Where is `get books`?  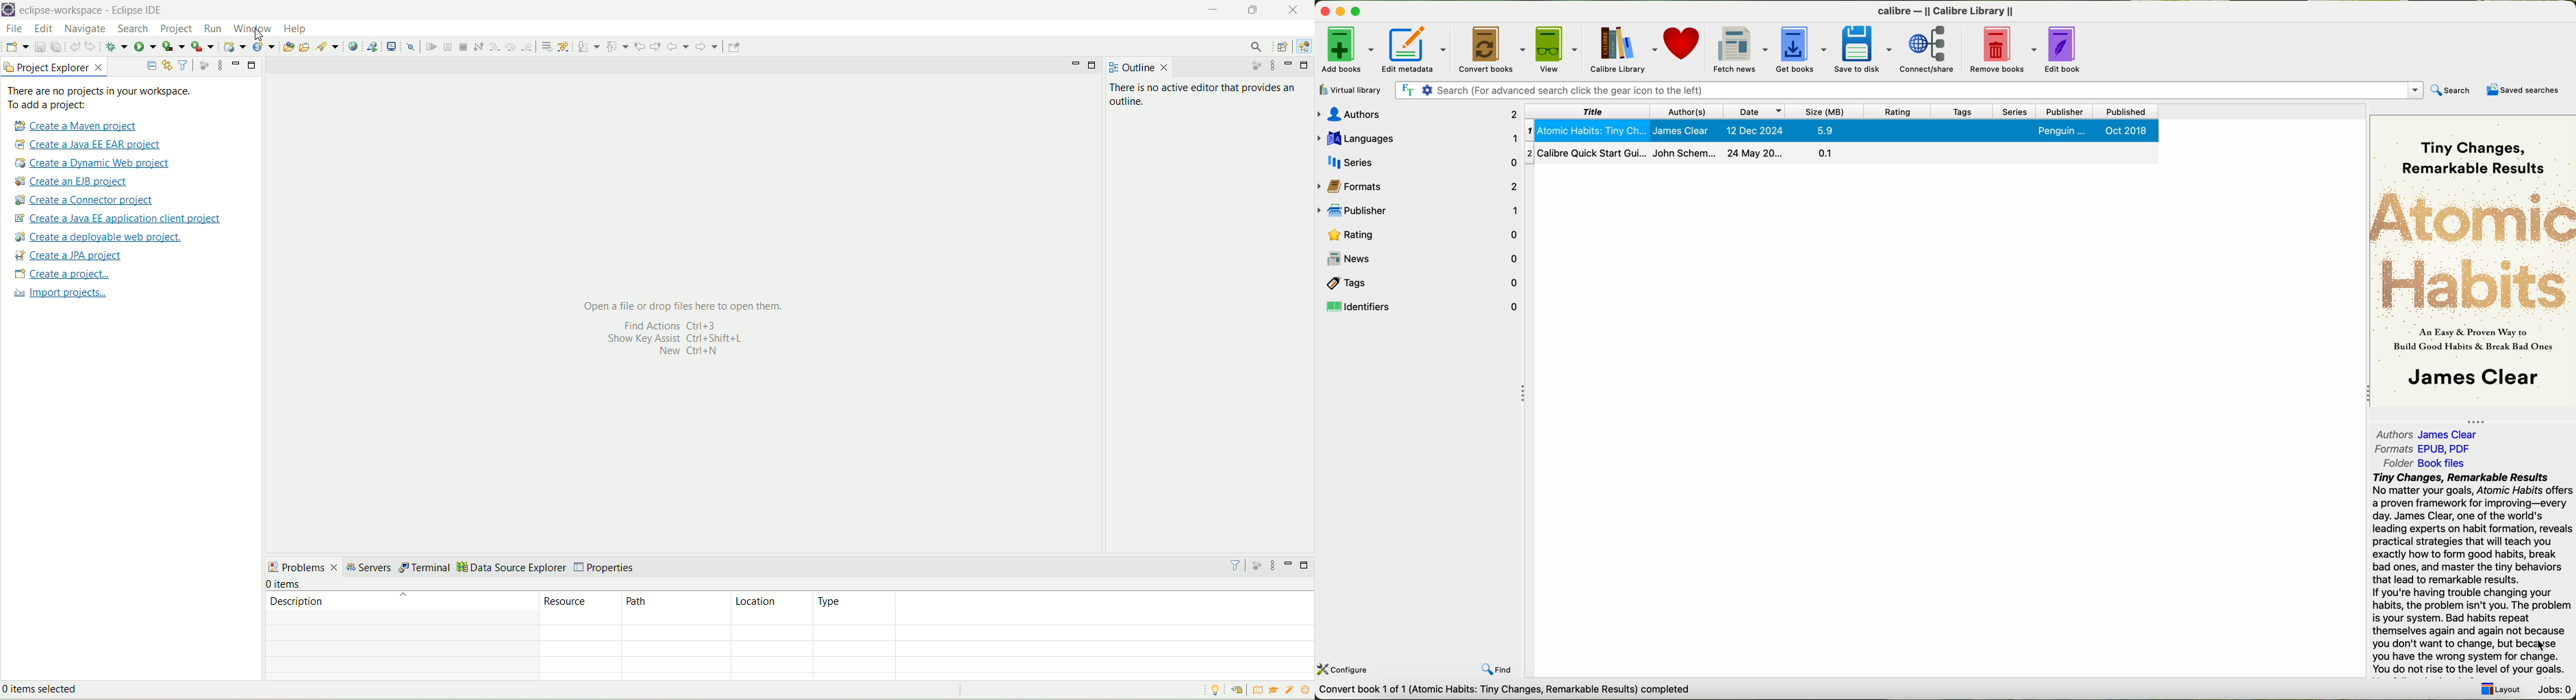 get books is located at coordinates (1803, 51).